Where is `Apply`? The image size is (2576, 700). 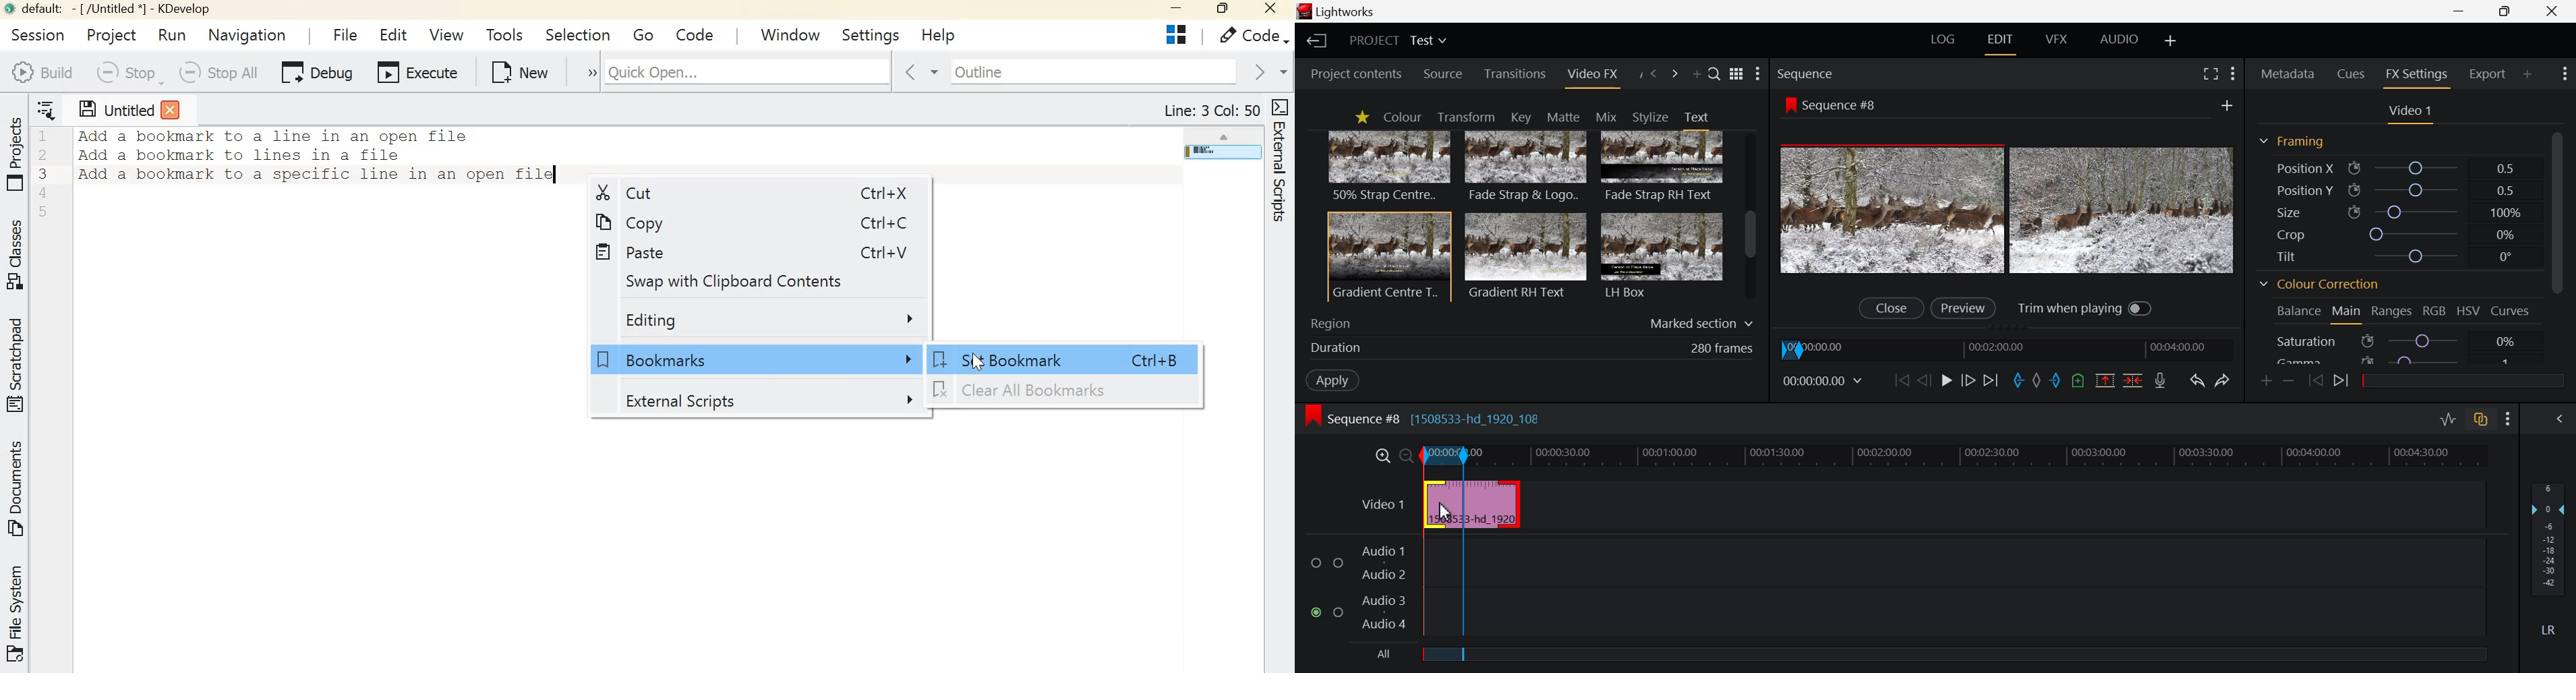
Apply is located at coordinates (1329, 379).